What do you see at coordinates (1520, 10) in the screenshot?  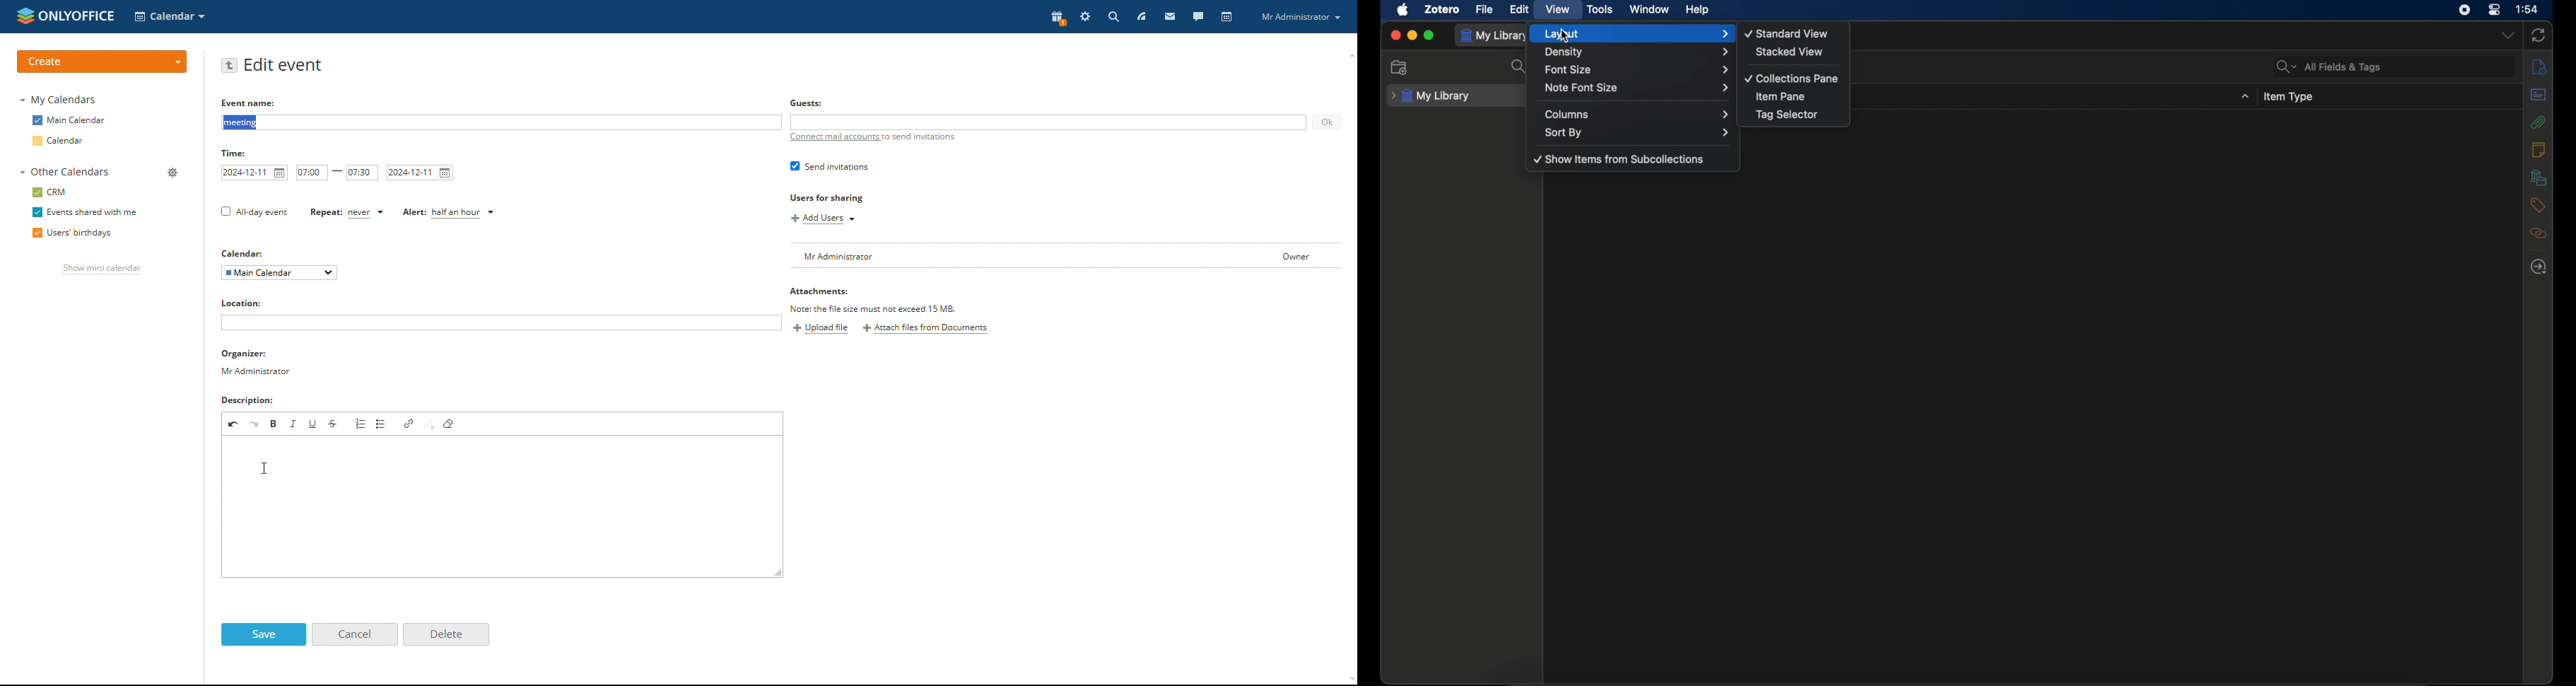 I see `edit` at bounding box center [1520, 10].